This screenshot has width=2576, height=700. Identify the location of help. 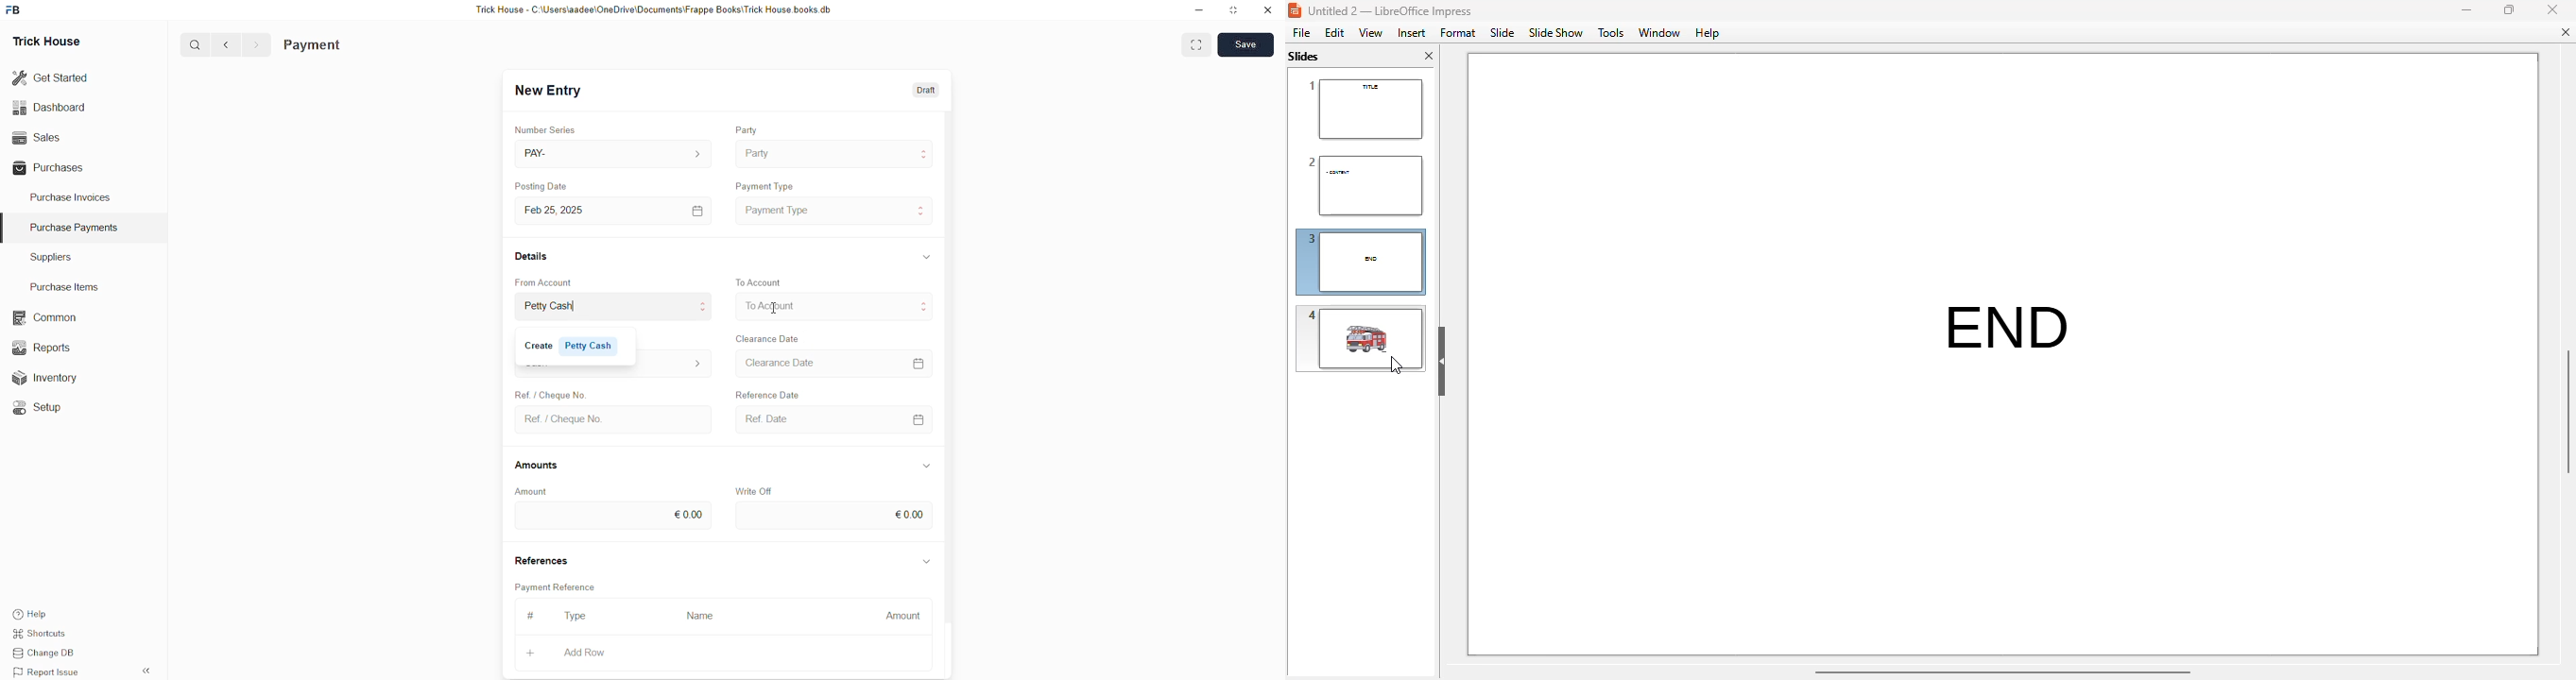
(1708, 34).